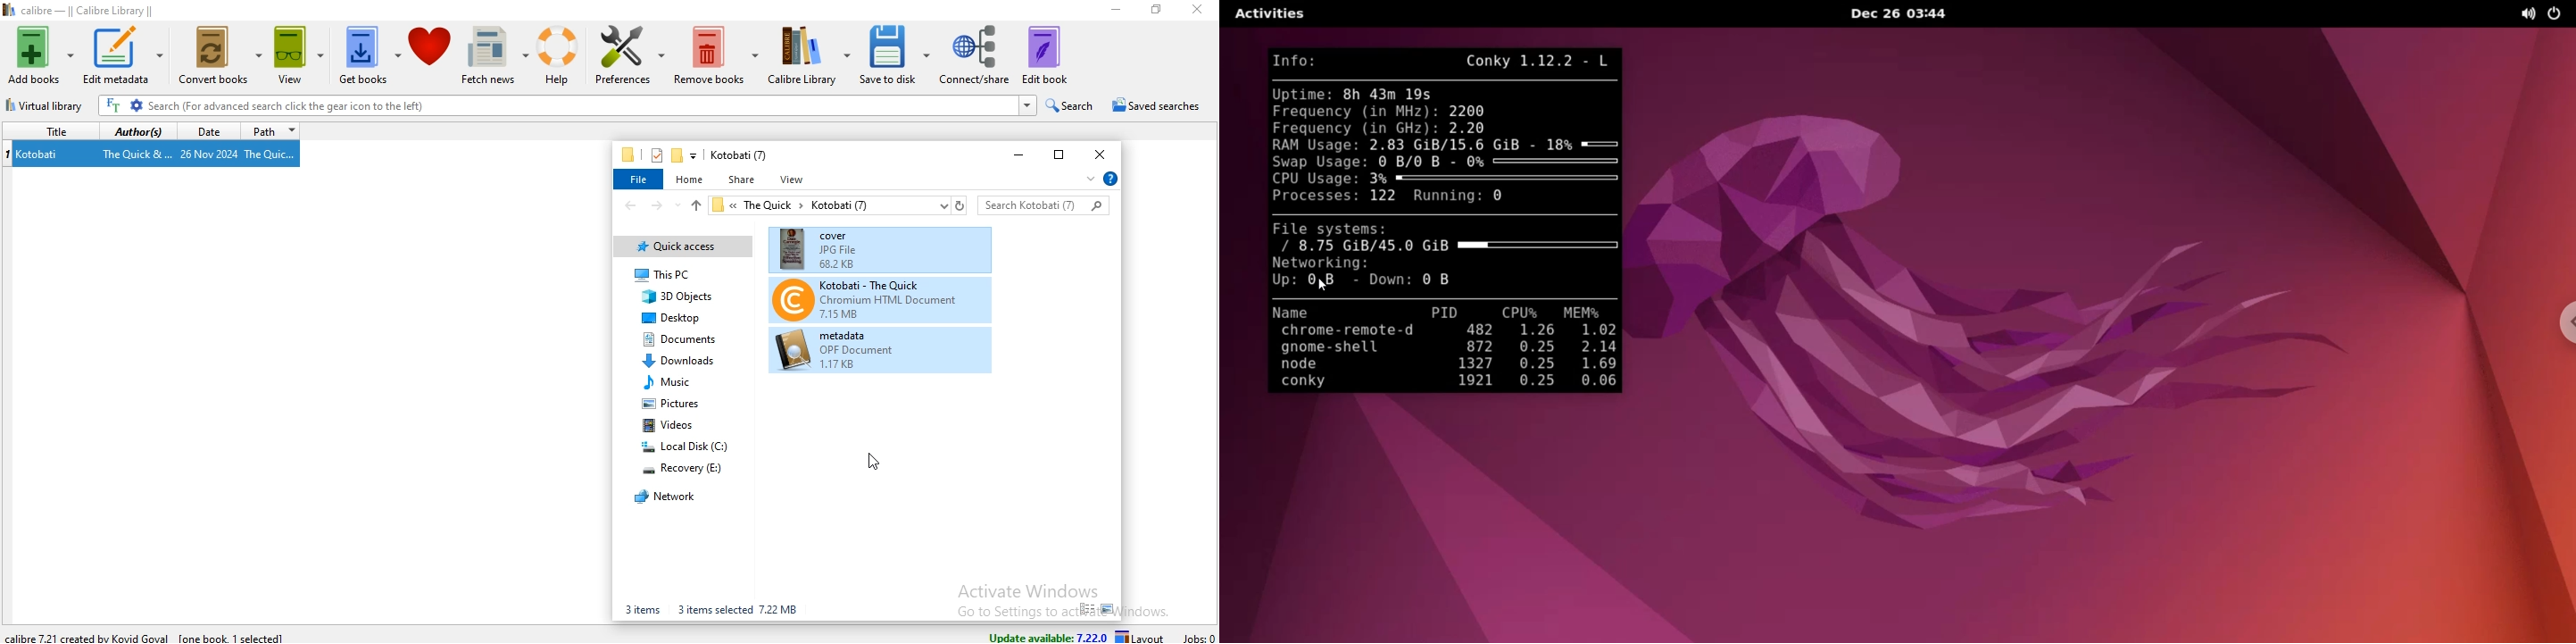 The width and height of the screenshot is (2576, 644). Describe the element at coordinates (47, 129) in the screenshot. I see `title` at that location.